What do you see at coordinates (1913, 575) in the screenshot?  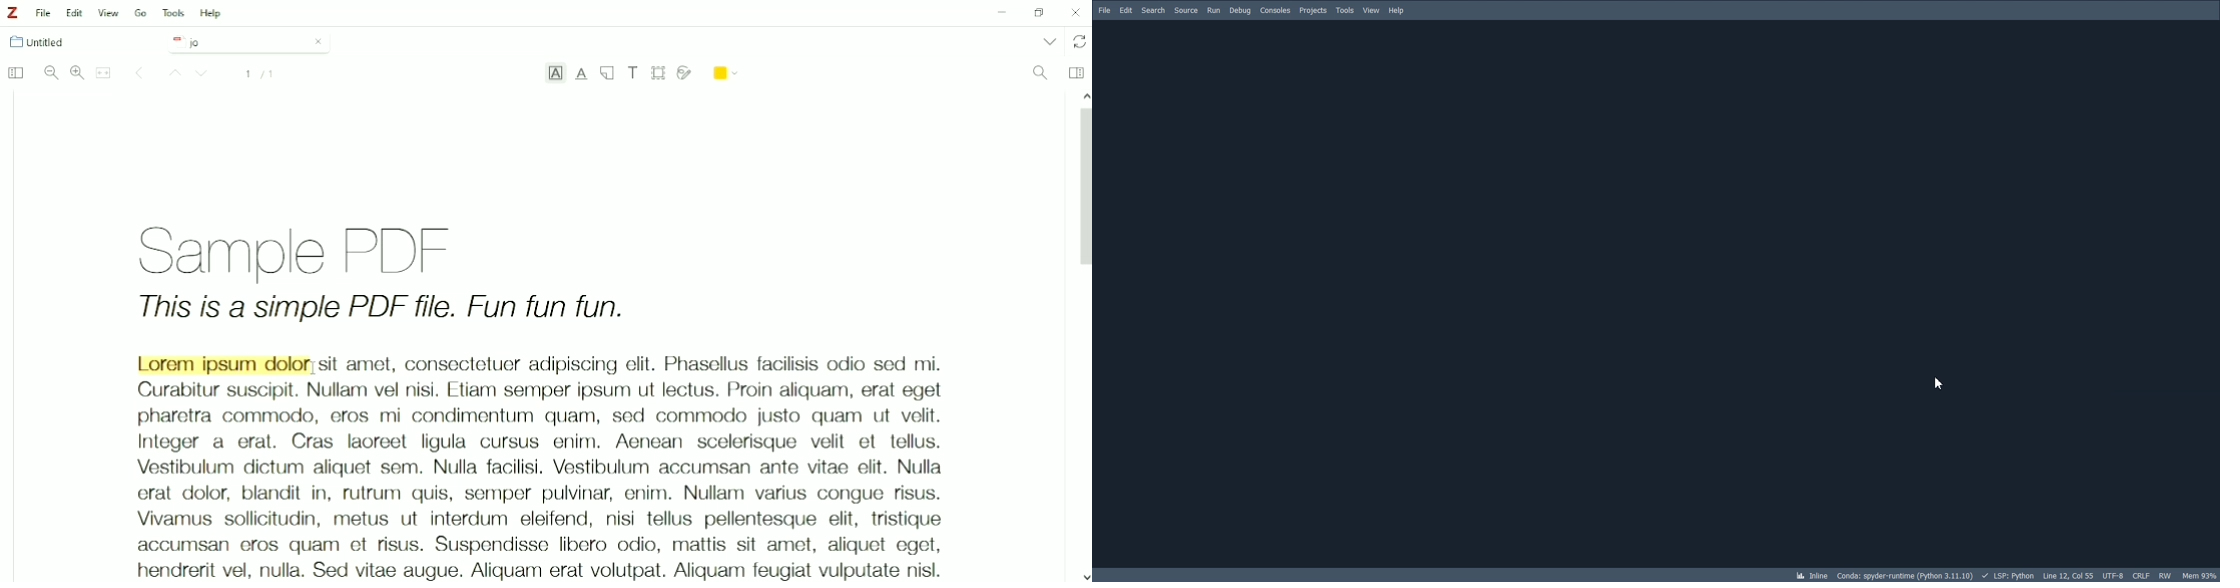 I see `Conda: spyder-runtime (Python 3.11.10)` at bounding box center [1913, 575].